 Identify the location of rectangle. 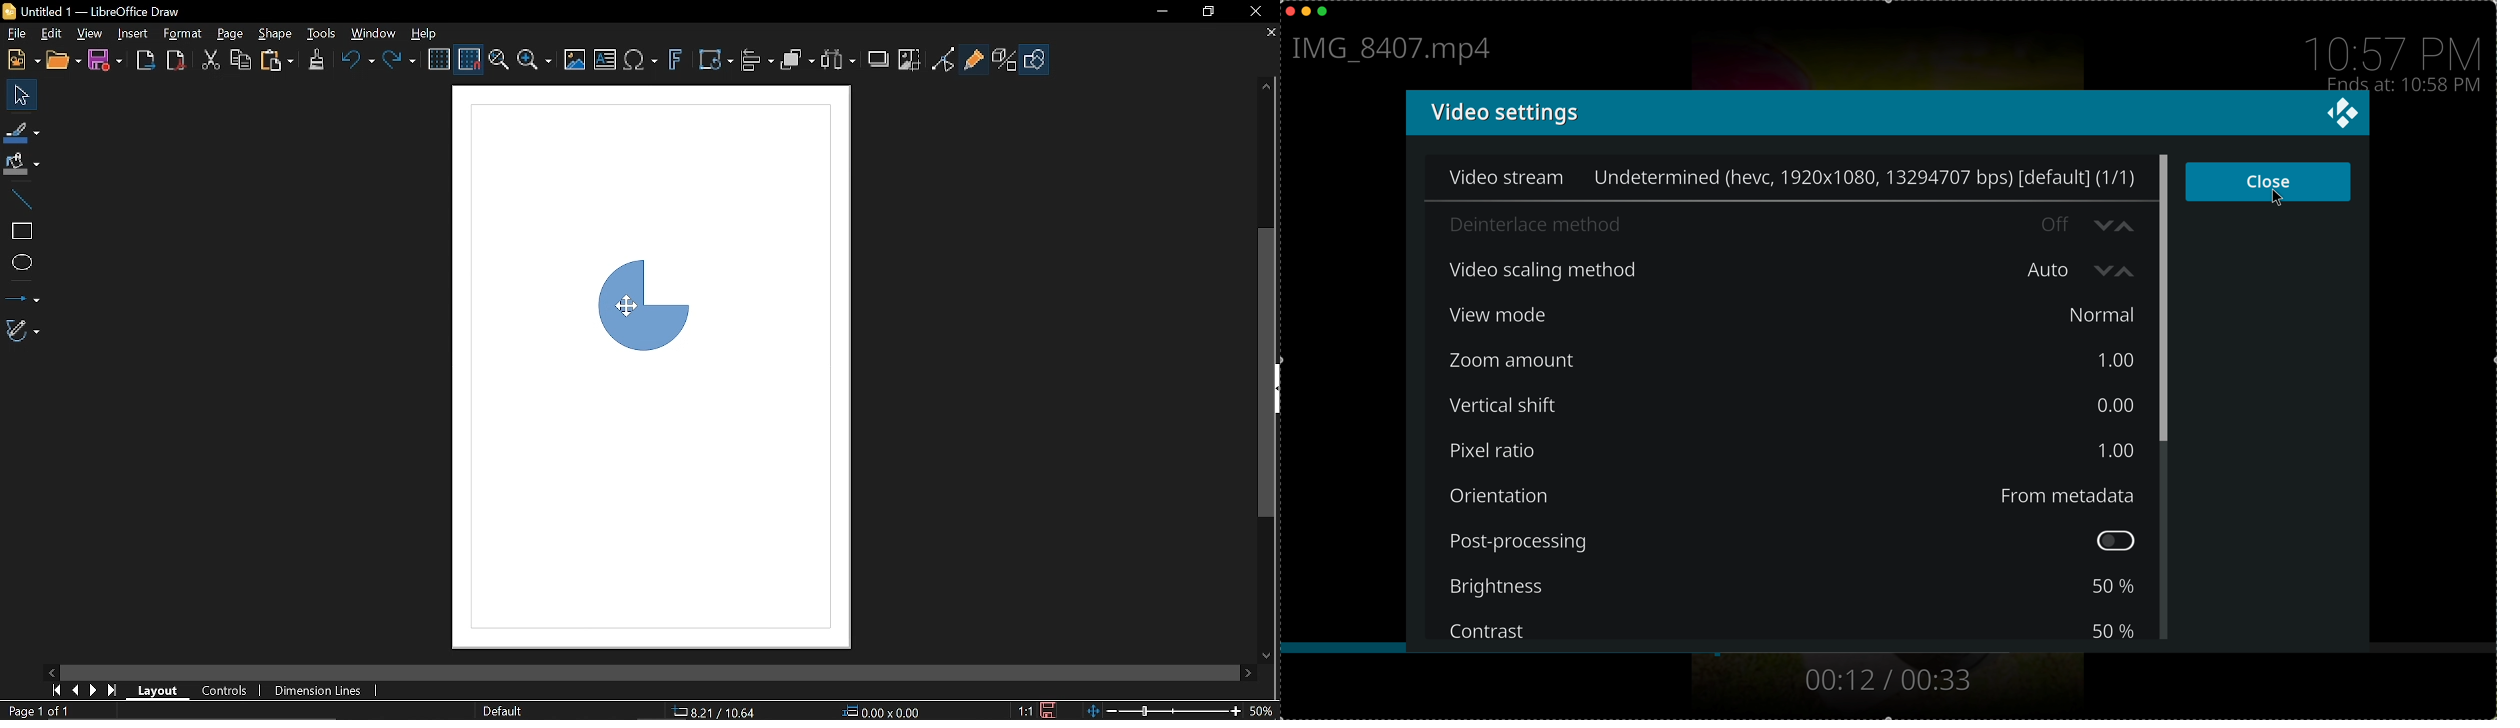
(18, 232).